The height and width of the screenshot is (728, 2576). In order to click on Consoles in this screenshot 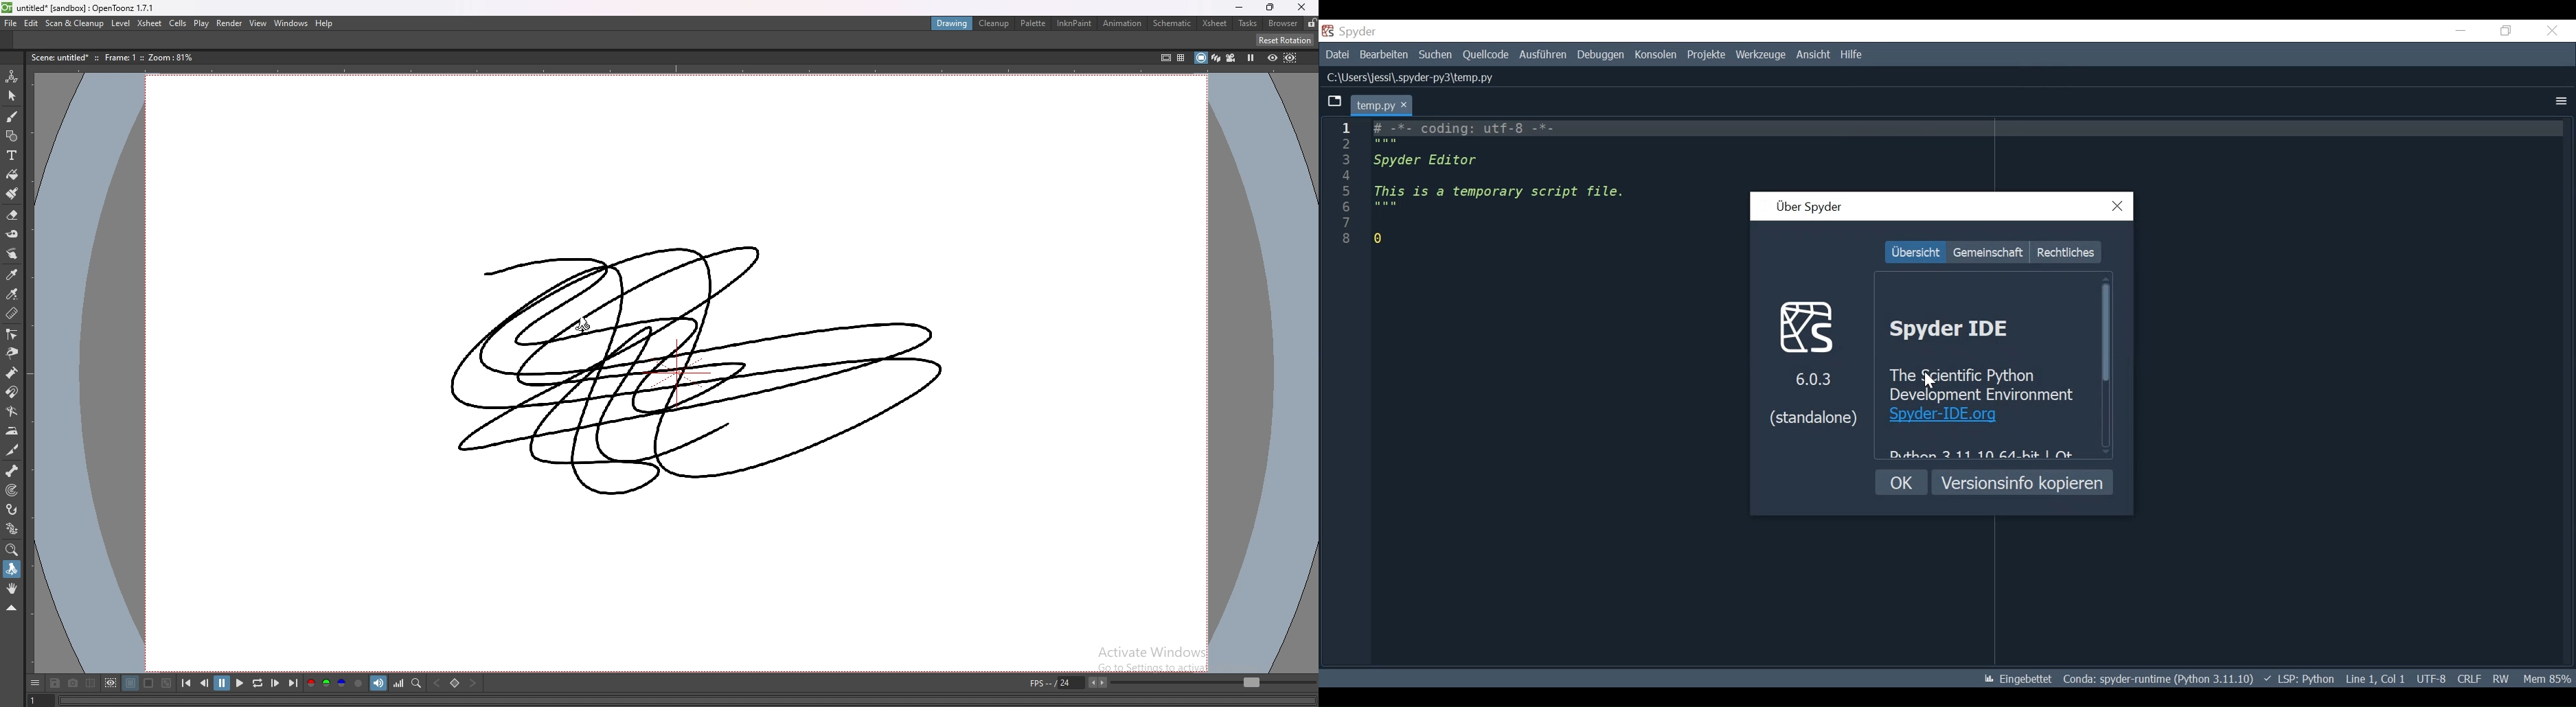, I will do `click(1655, 56)`.